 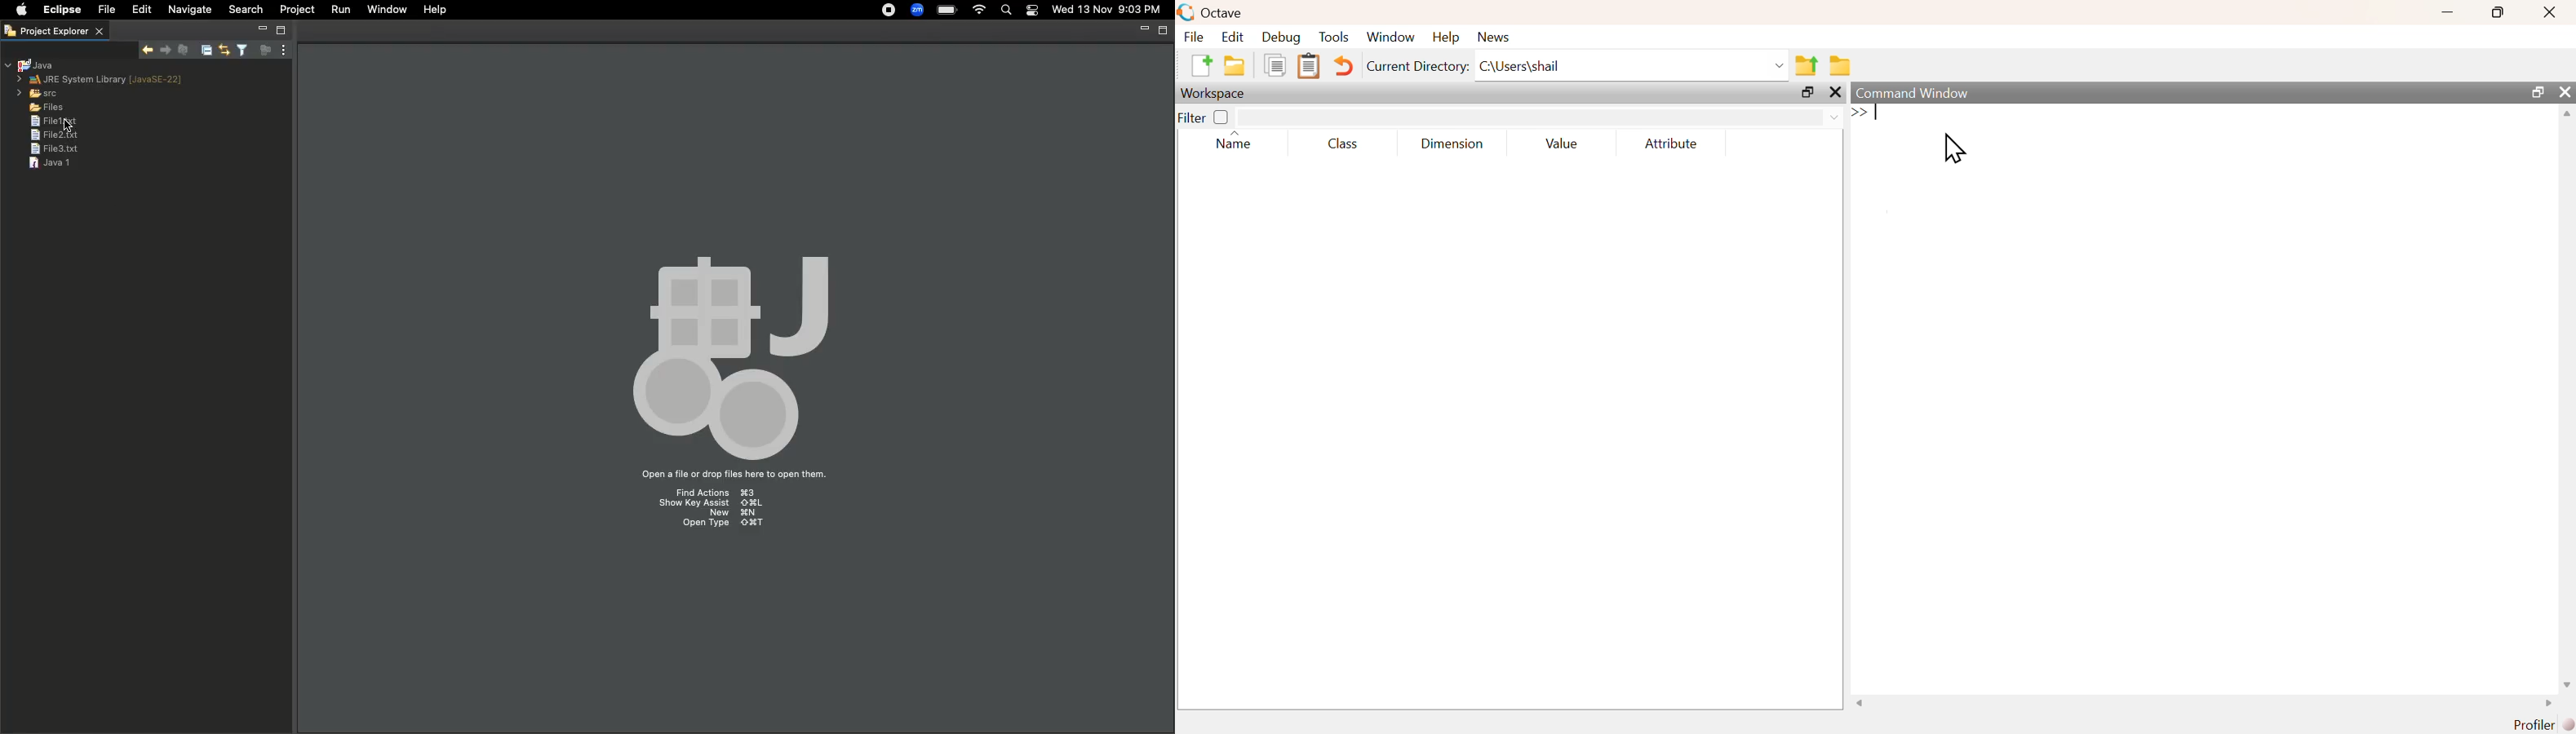 I want to click on File 1.txt, so click(x=38, y=122).